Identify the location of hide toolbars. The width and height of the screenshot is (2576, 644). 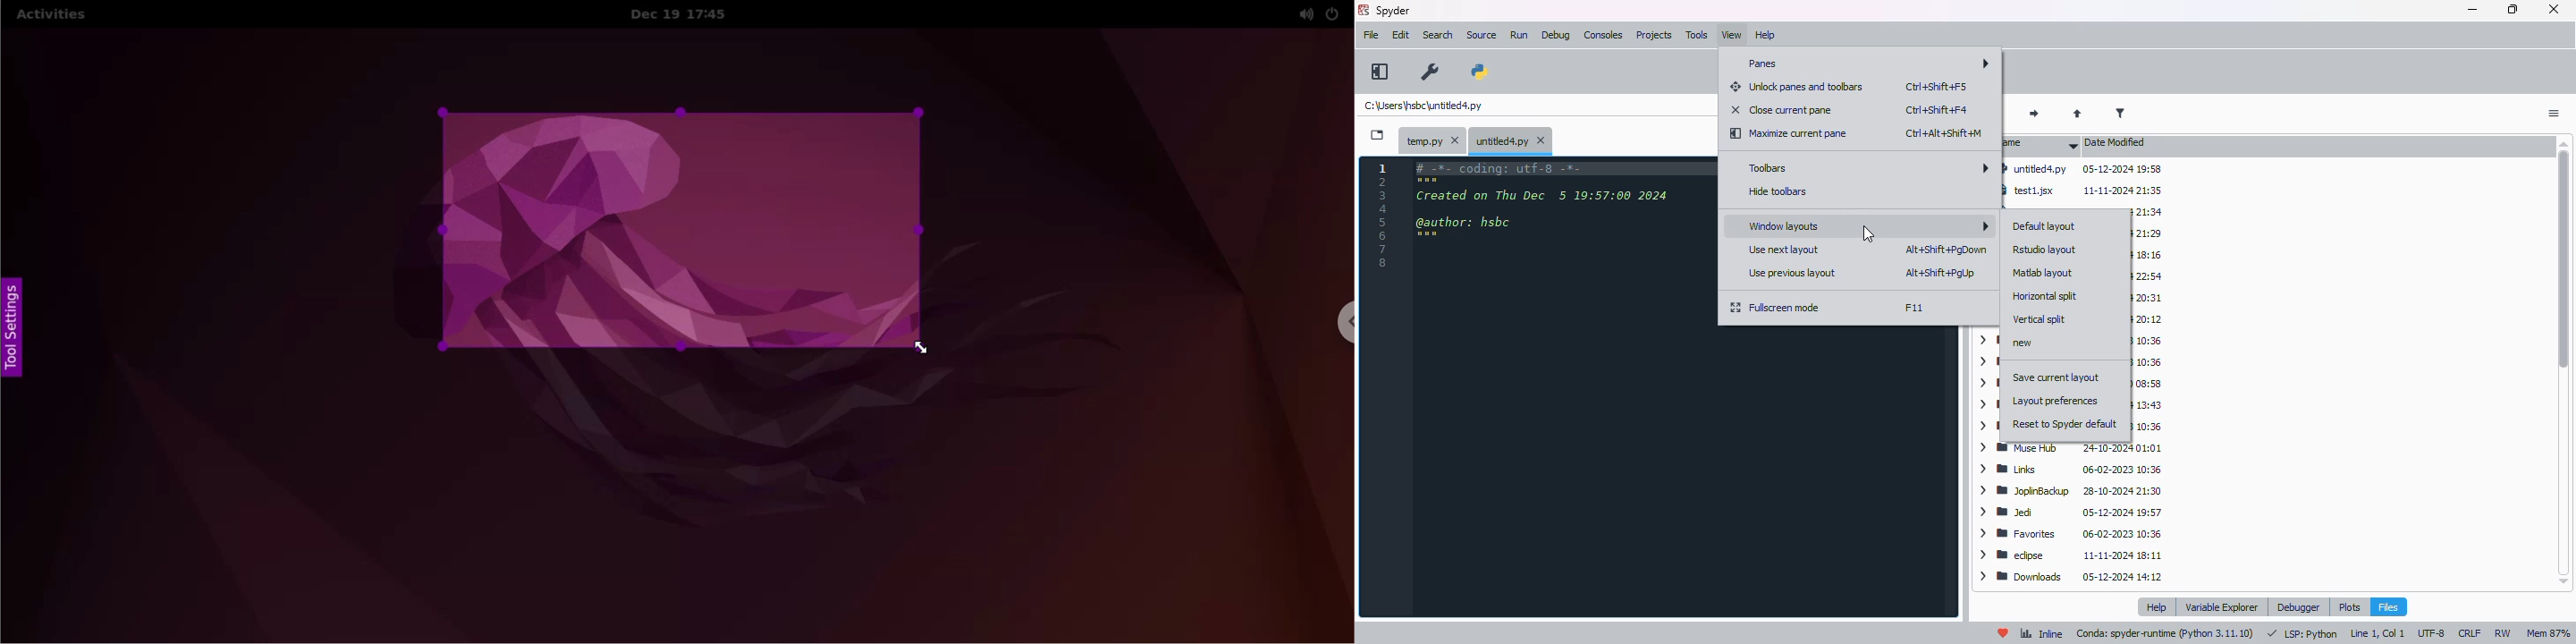
(1779, 191).